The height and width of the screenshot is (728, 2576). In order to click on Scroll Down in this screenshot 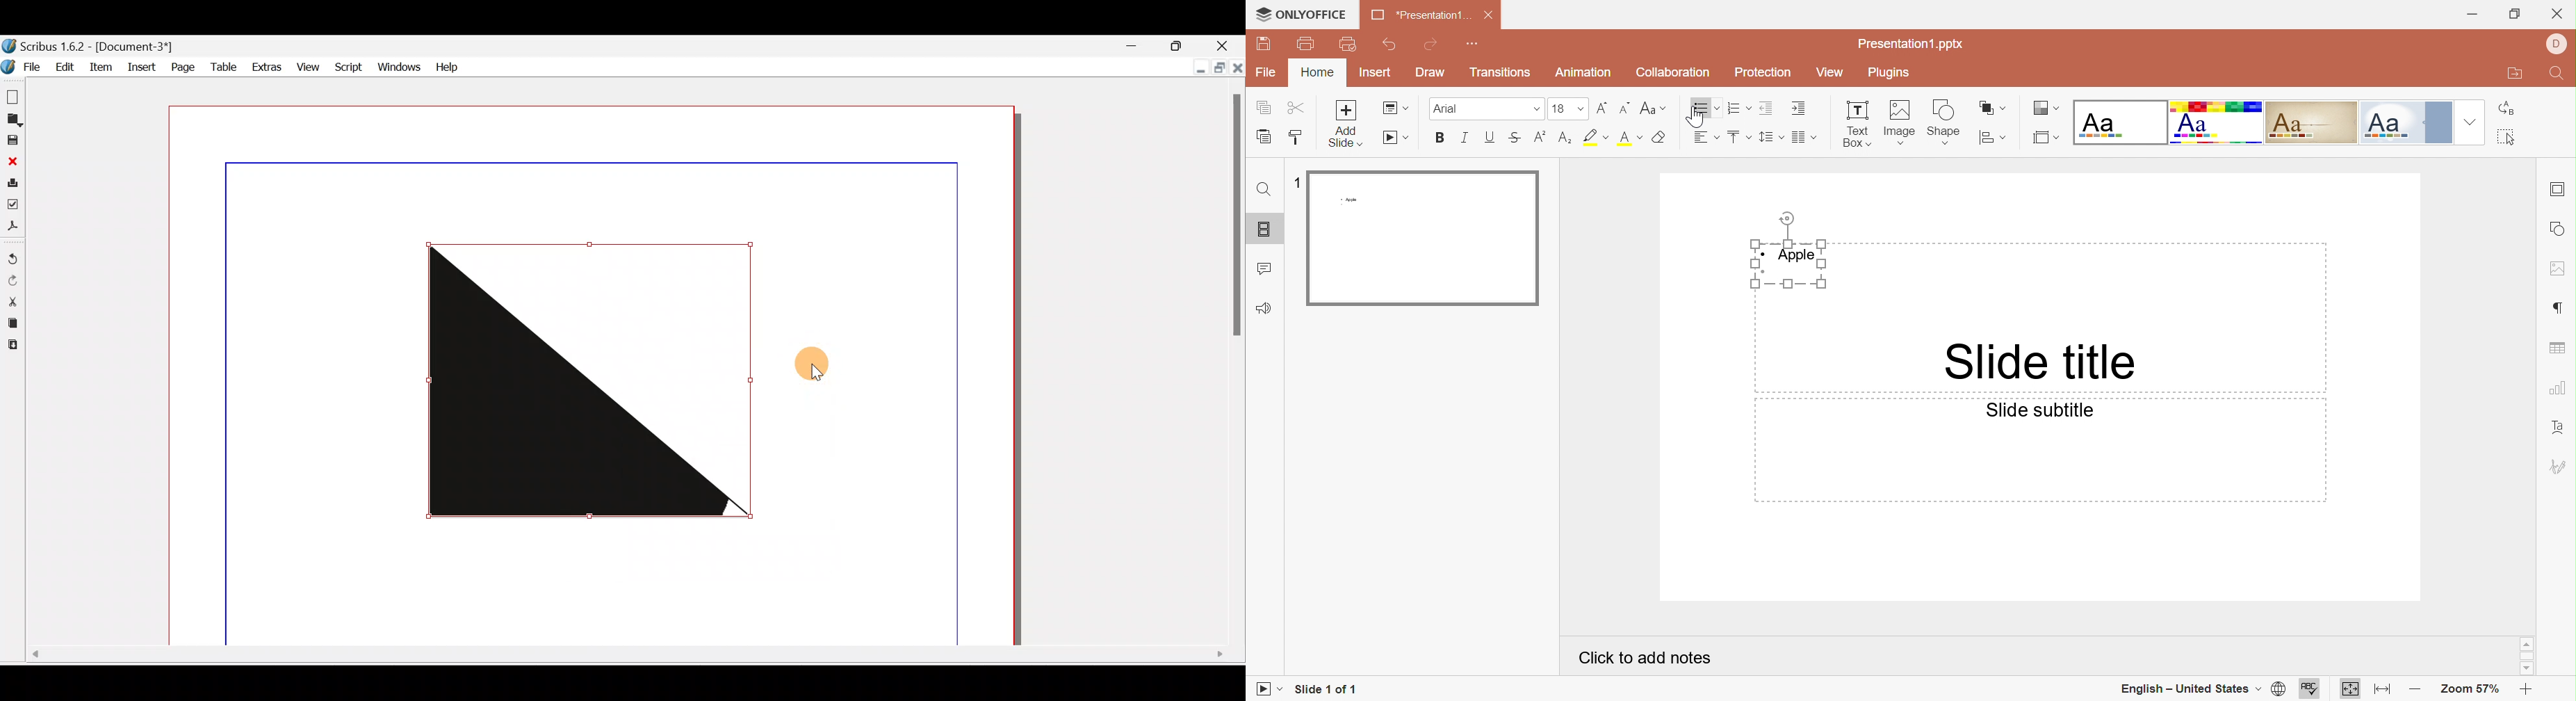, I will do `click(2530, 669)`.